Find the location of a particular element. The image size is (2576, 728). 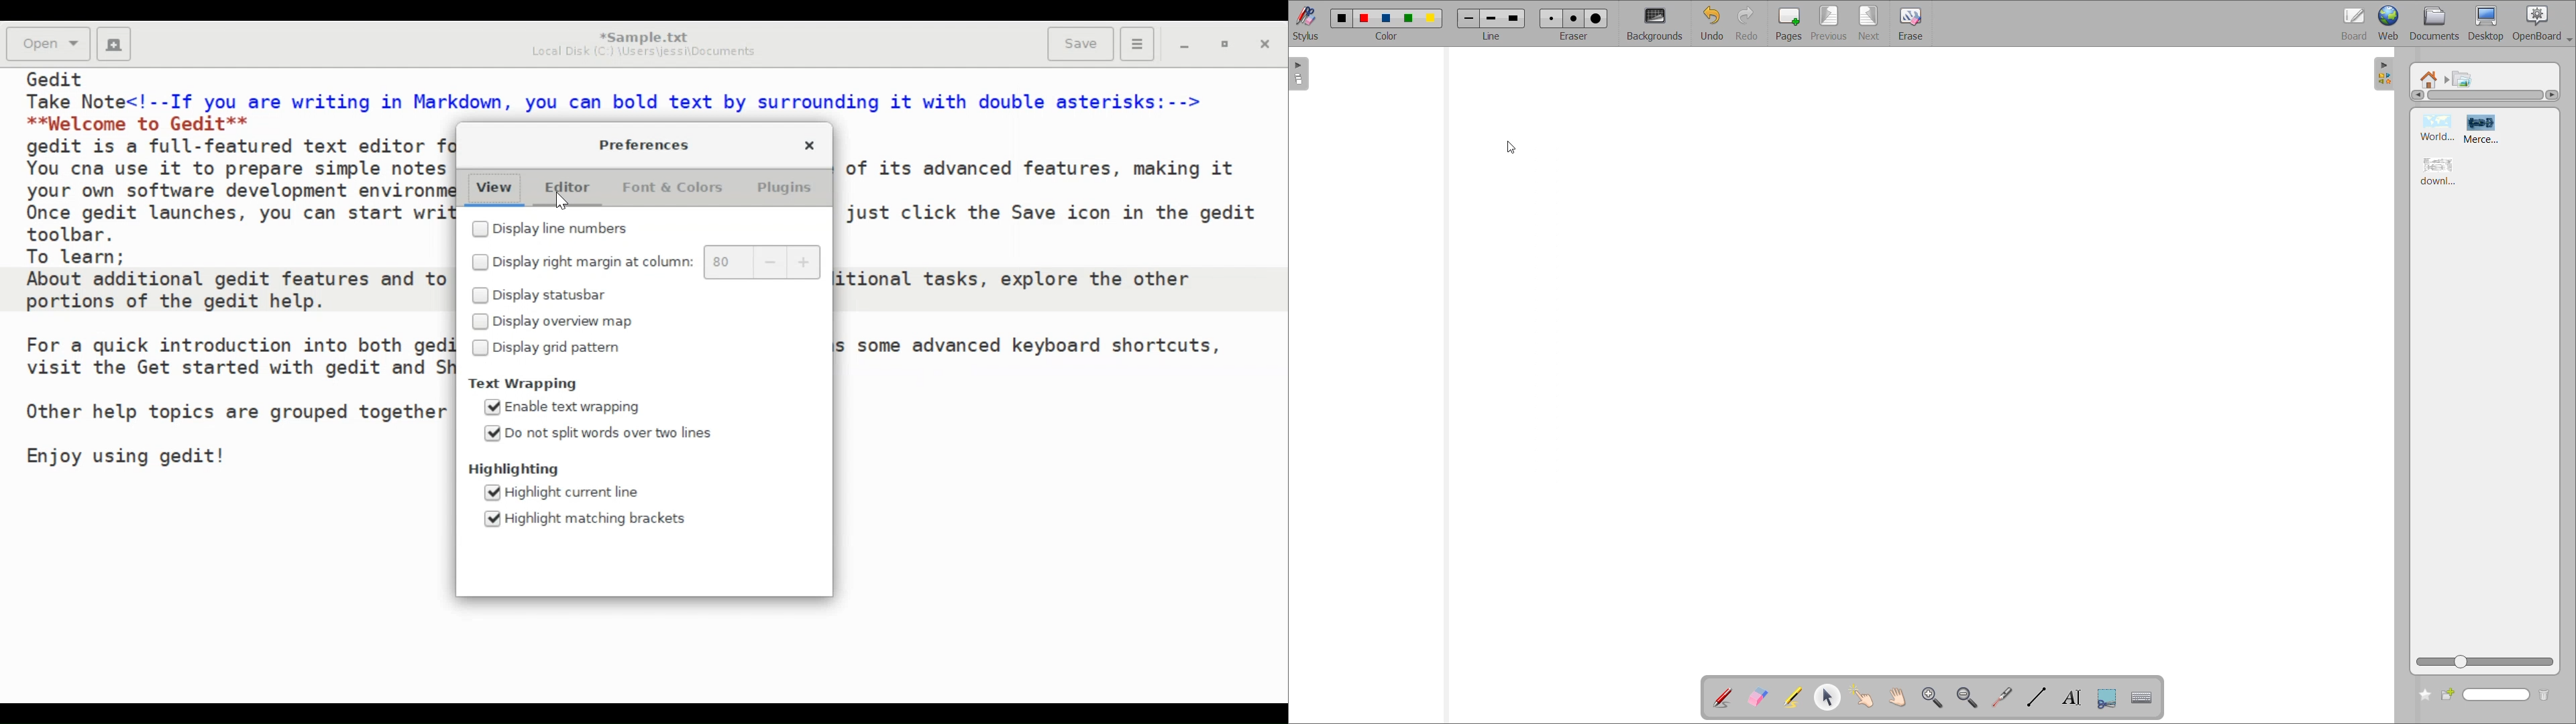

zoom out is located at coordinates (1968, 699).